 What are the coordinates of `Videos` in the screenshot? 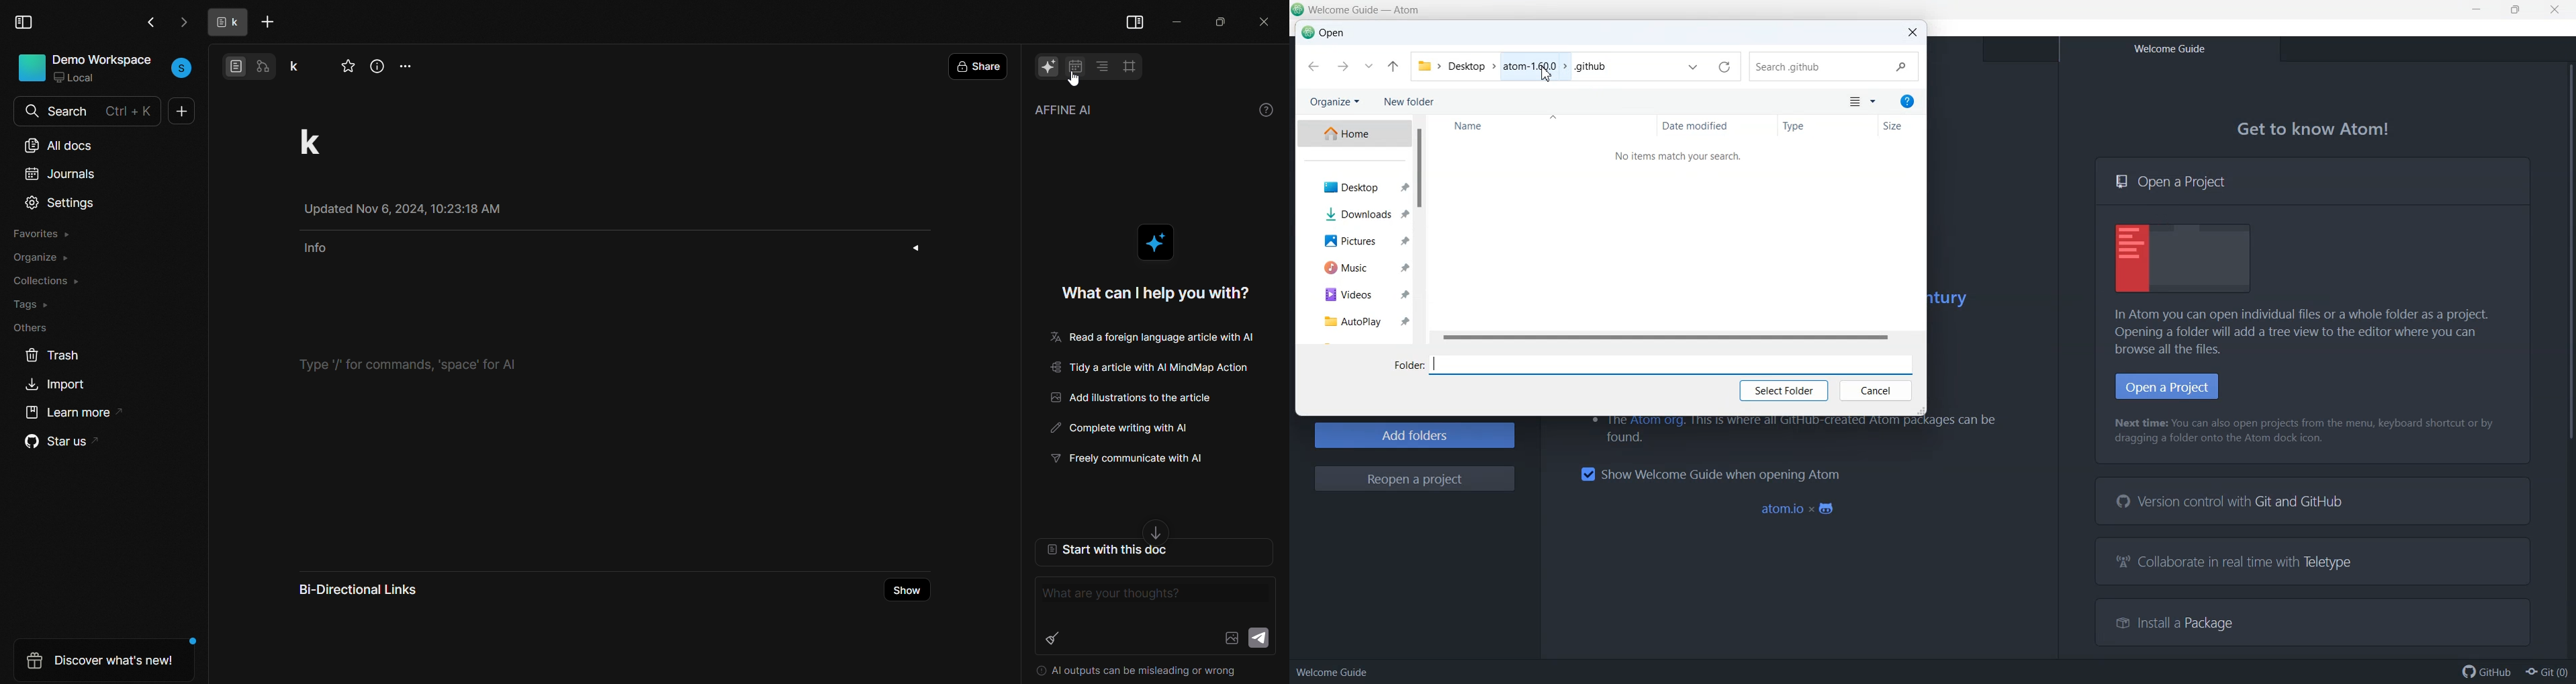 It's located at (1354, 292).